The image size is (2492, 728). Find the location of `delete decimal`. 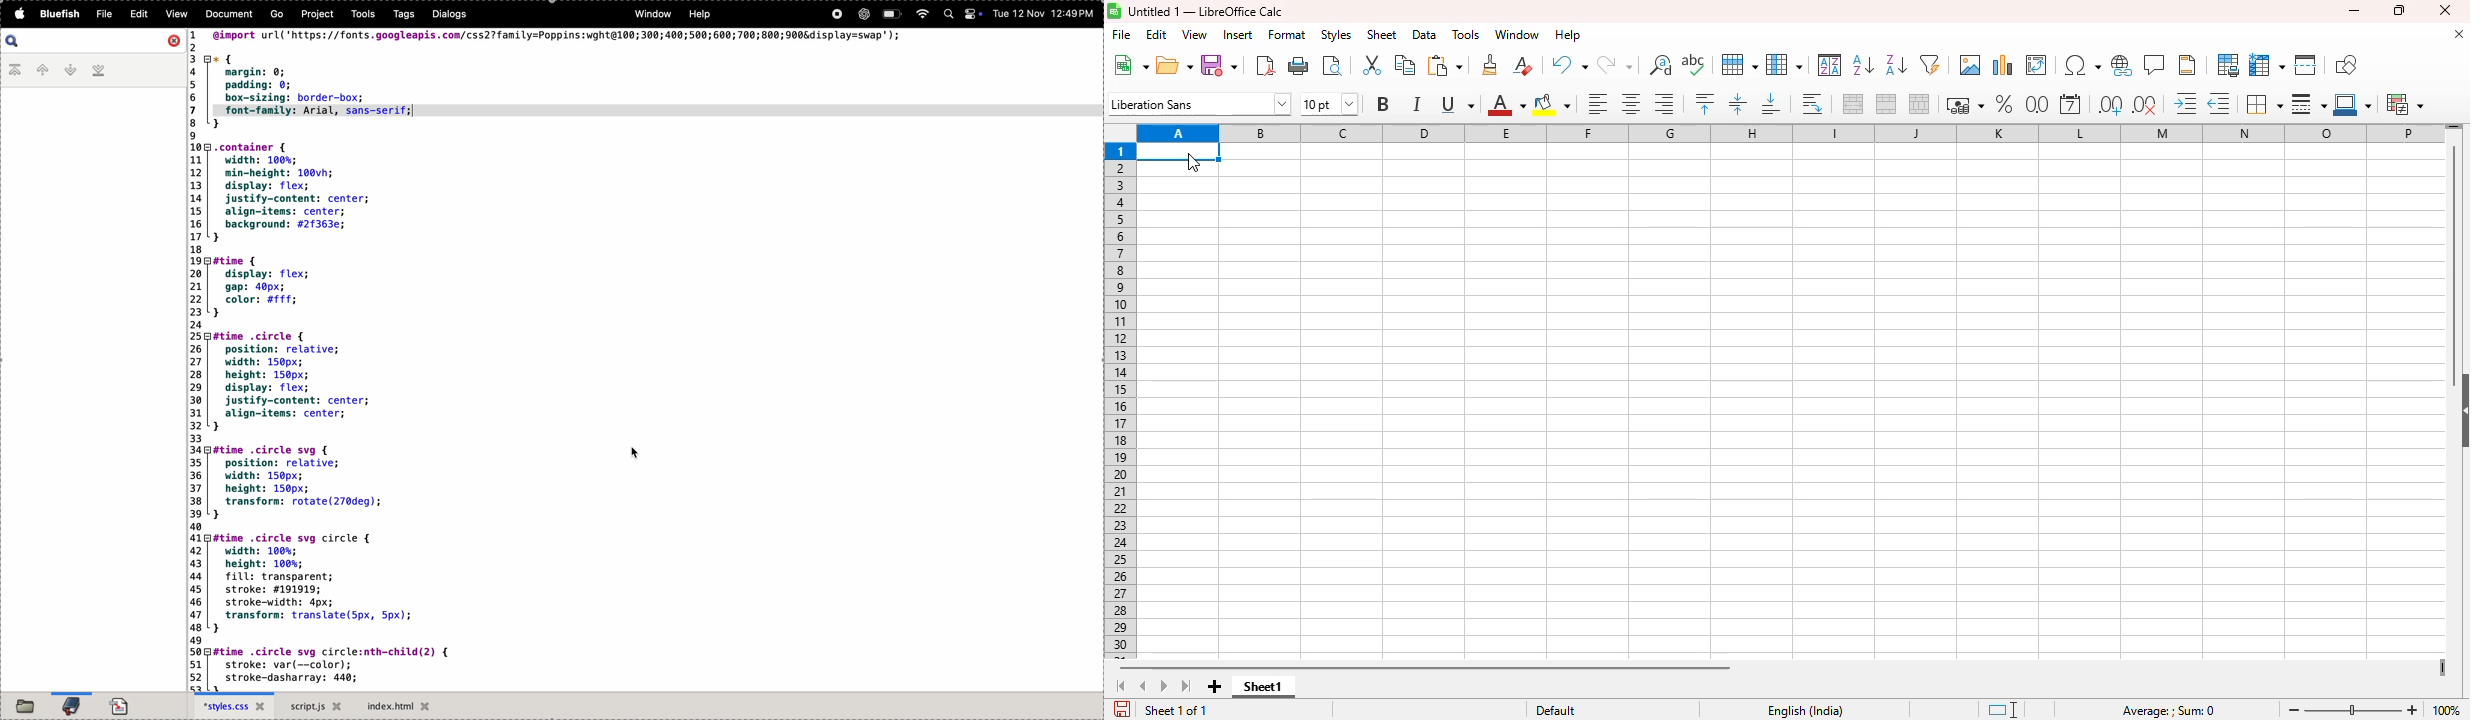

delete decimal is located at coordinates (2146, 105).